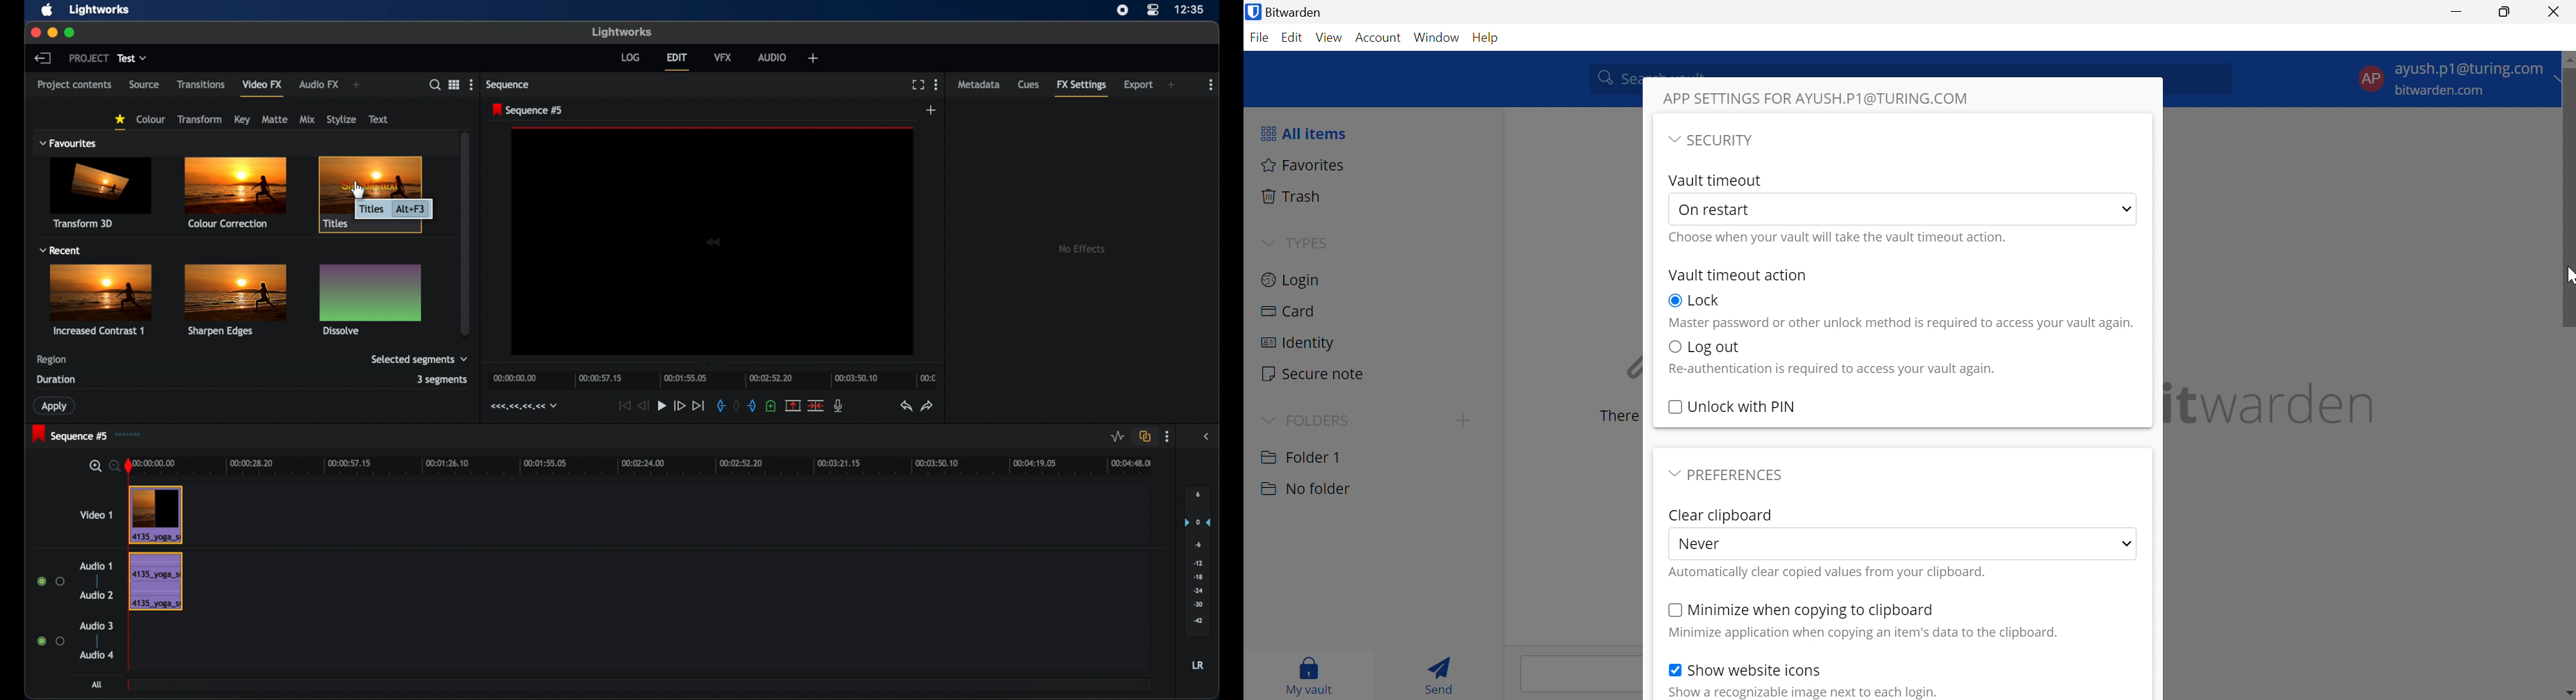  Describe the element at coordinates (1267, 418) in the screenshot. I see `Drop Down` at that location.